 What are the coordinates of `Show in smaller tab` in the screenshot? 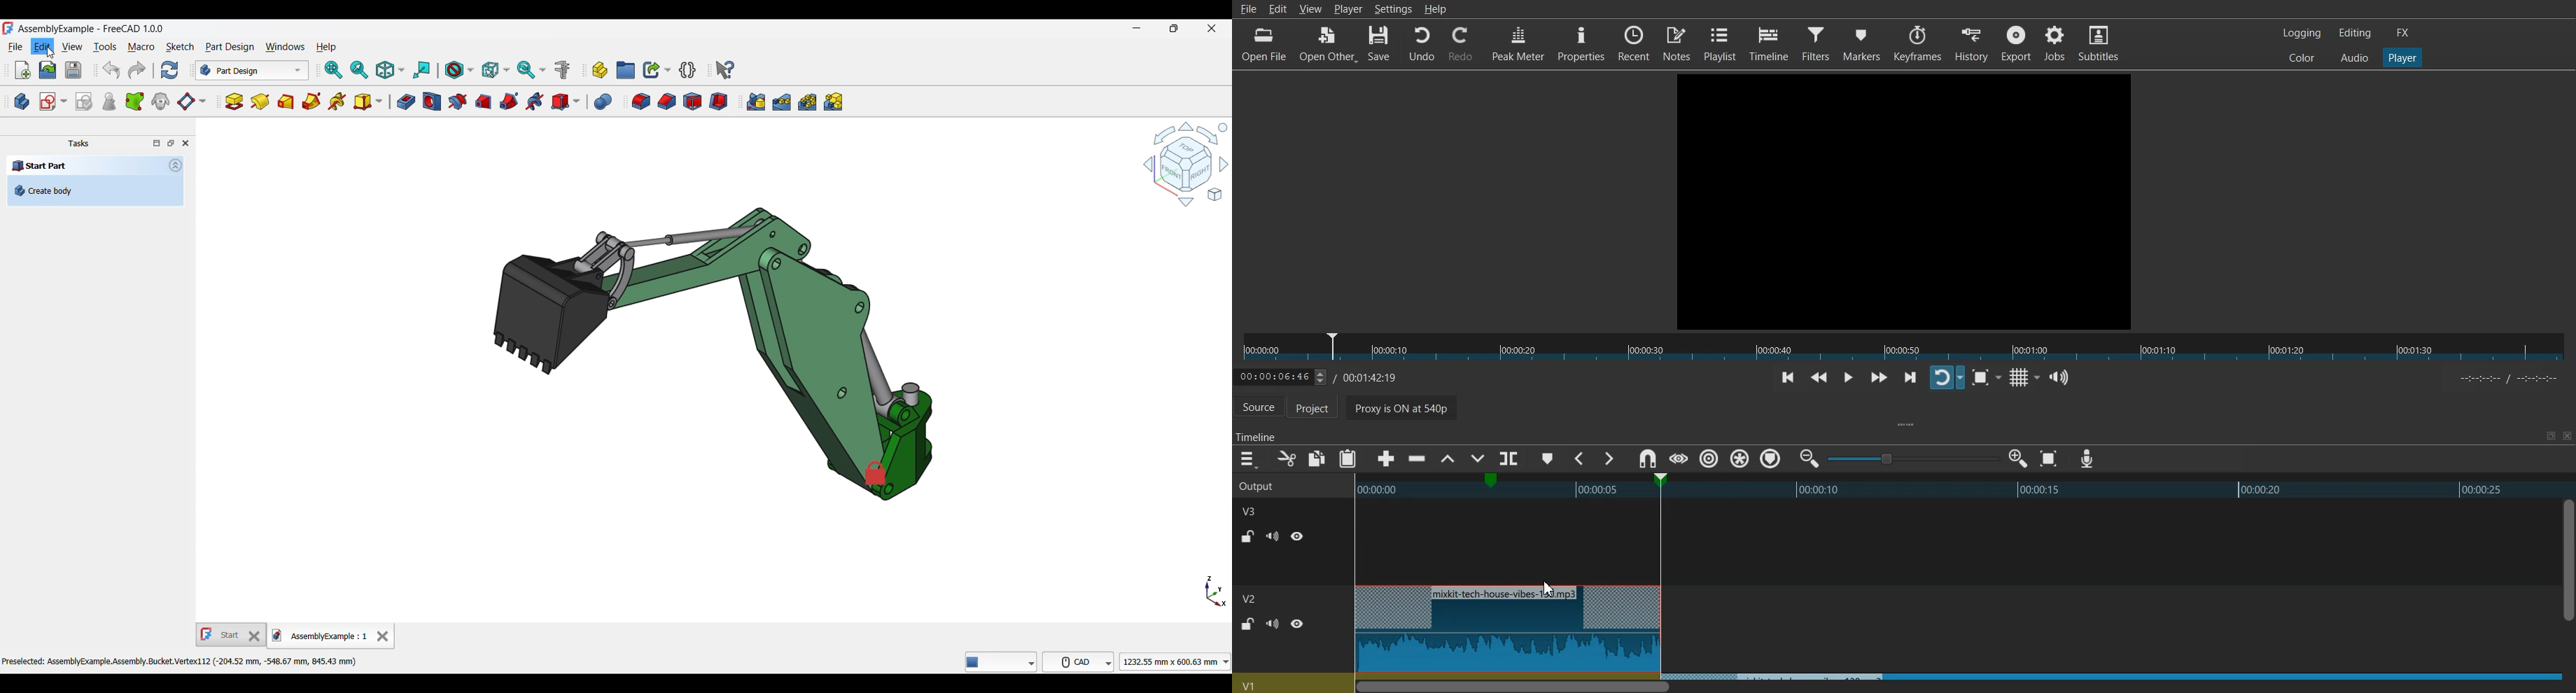 It's located at (1174, 28).